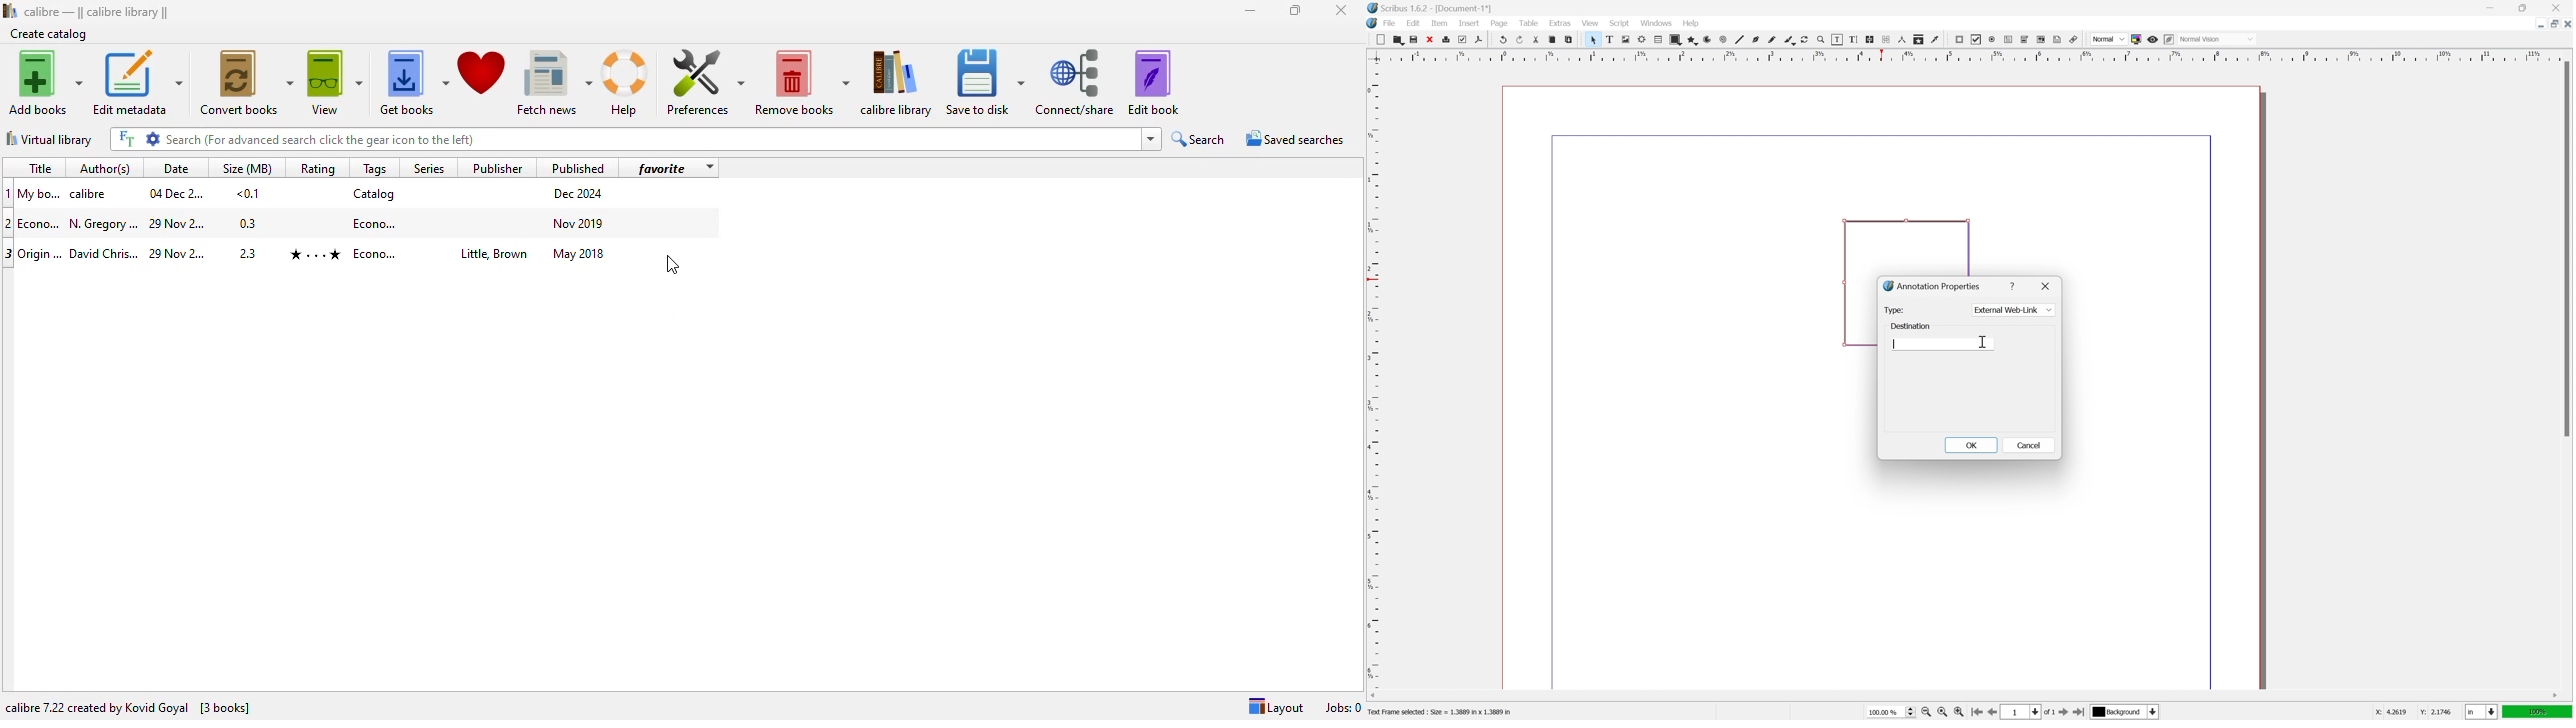 This screenshot has height=728, width=2576. Describe the element at coordinates (1977, 713) in the screenshot. I see `go to first page` at that location.